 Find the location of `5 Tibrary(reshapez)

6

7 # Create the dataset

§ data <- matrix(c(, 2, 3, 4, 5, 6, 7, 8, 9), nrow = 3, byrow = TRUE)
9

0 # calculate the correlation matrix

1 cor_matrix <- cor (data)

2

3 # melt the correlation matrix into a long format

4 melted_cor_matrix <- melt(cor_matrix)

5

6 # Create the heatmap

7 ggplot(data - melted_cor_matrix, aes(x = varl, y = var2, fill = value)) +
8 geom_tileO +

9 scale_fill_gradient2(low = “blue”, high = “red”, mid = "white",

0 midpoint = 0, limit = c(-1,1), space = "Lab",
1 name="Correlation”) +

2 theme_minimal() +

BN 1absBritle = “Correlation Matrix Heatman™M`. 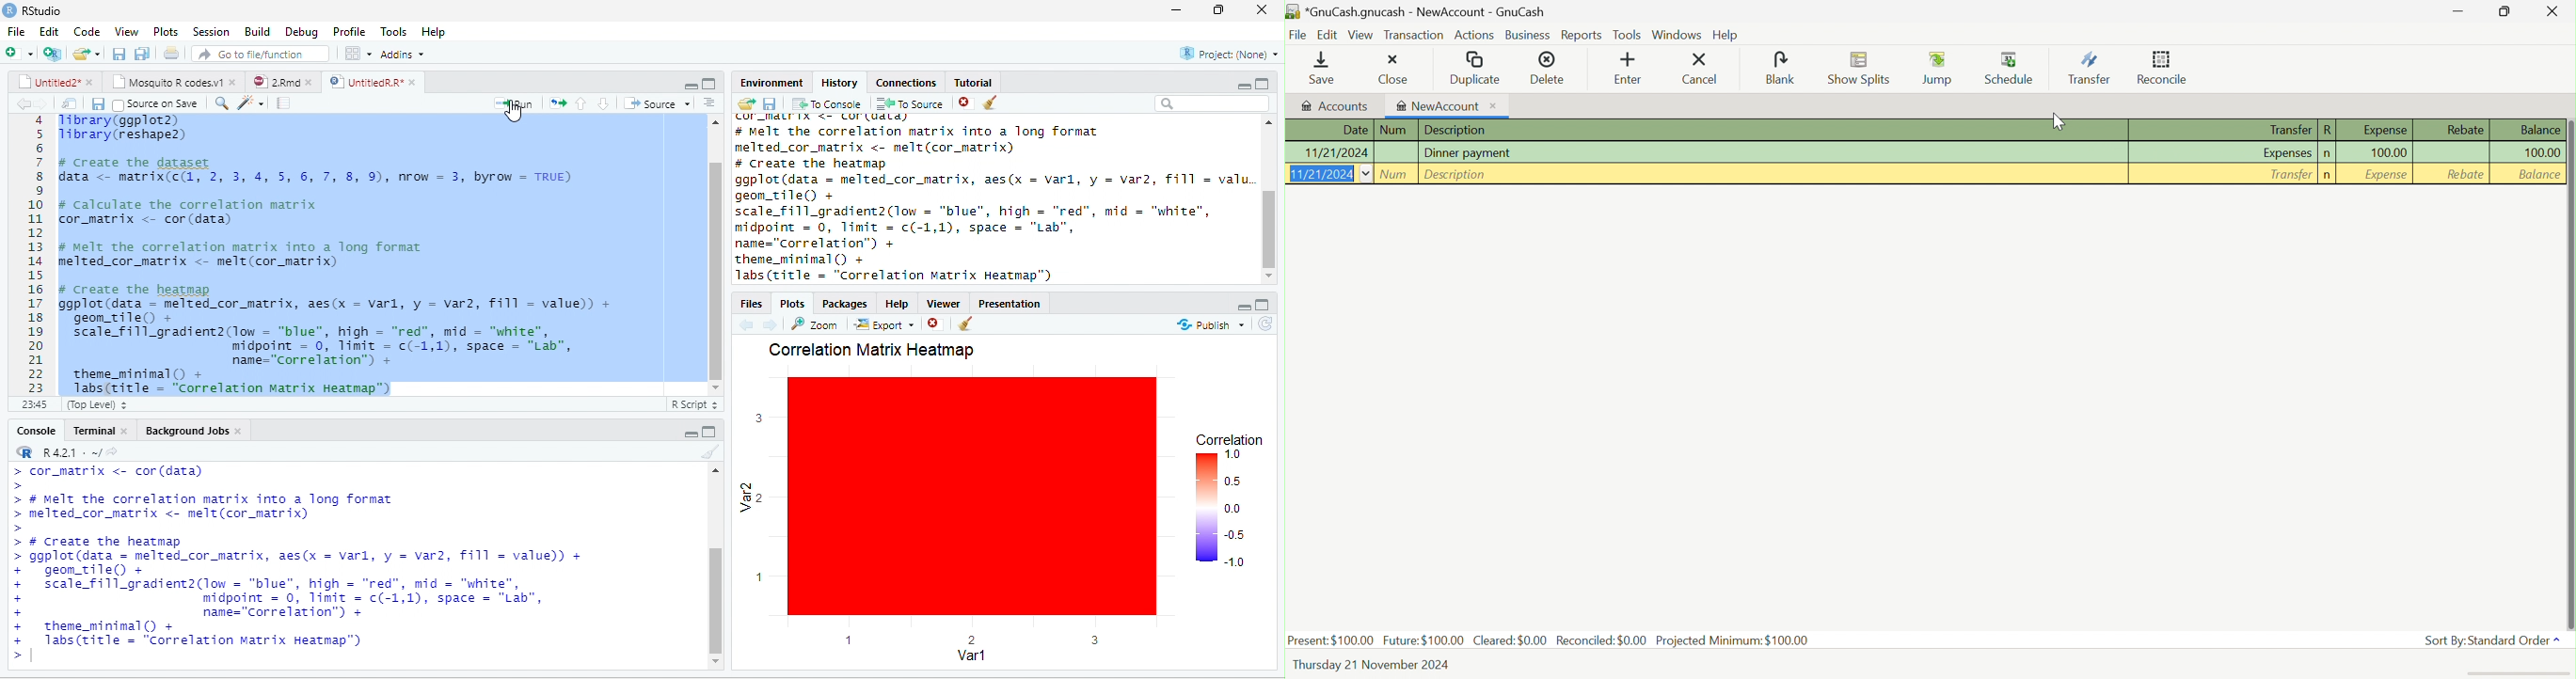

5 Tibrary(reshapez)

6

7 # Create the dataset

§ data <- matrix(c(, 2, 3, 4, 5, 6, 7, 8, 9), nrow = 3, byrow = TRUE)
9

0 # calculate the correlation matrix

1 cor_matrix <- cor (data)

2

3 # melt the correlation matrix into a long format

4 melted_cor_matrix <- melt(cor_matrix)

5

6 # Create the heatmap

7 ggplot(data - melted_cor_matrix, aes(x = varl, y = var2, fill = value)) +
8 geom_tileO +

9 scale_fill_gradient2(low = “blue”, high = “red”, mid = "white",

0 midpoint = 0, limit = c(-1,1), space = "Lab",
1 name="Correlation”) +

2 theme_minimal() +

BN 1absBritle = “Correlation Matrix Heatman™M is located at coordinates (343, 252).